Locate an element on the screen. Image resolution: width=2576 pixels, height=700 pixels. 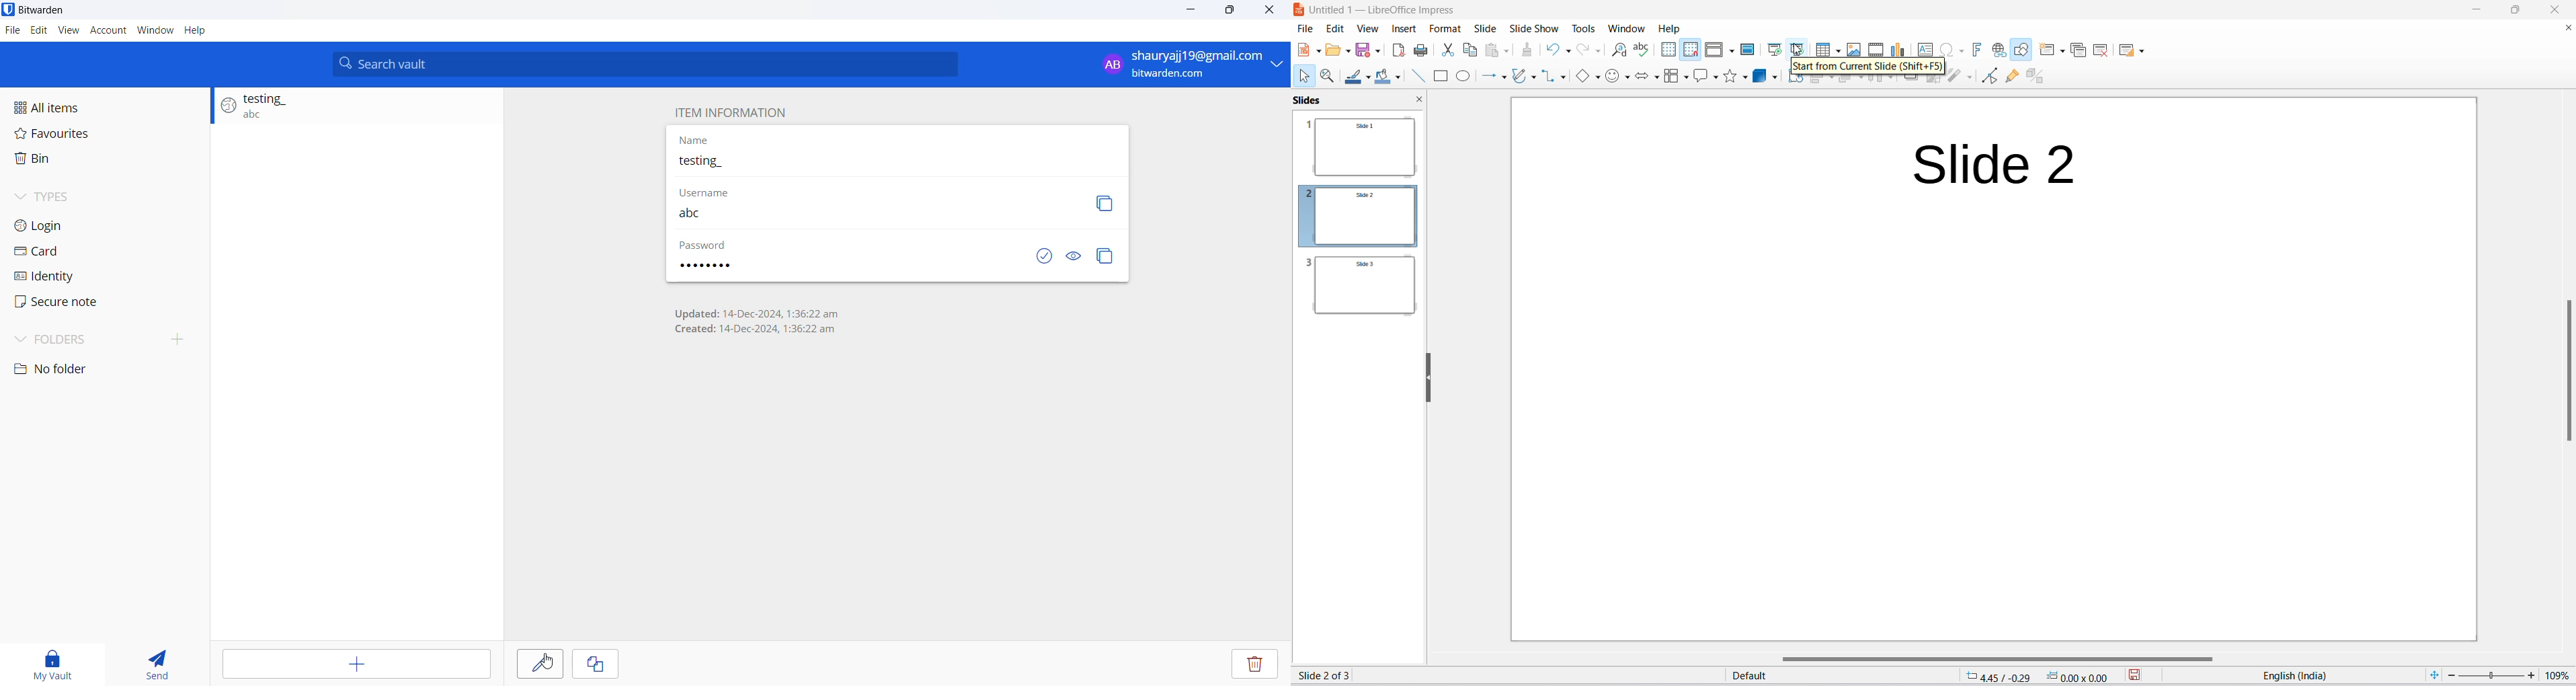
slide show is located at coordinates (1534, 28).